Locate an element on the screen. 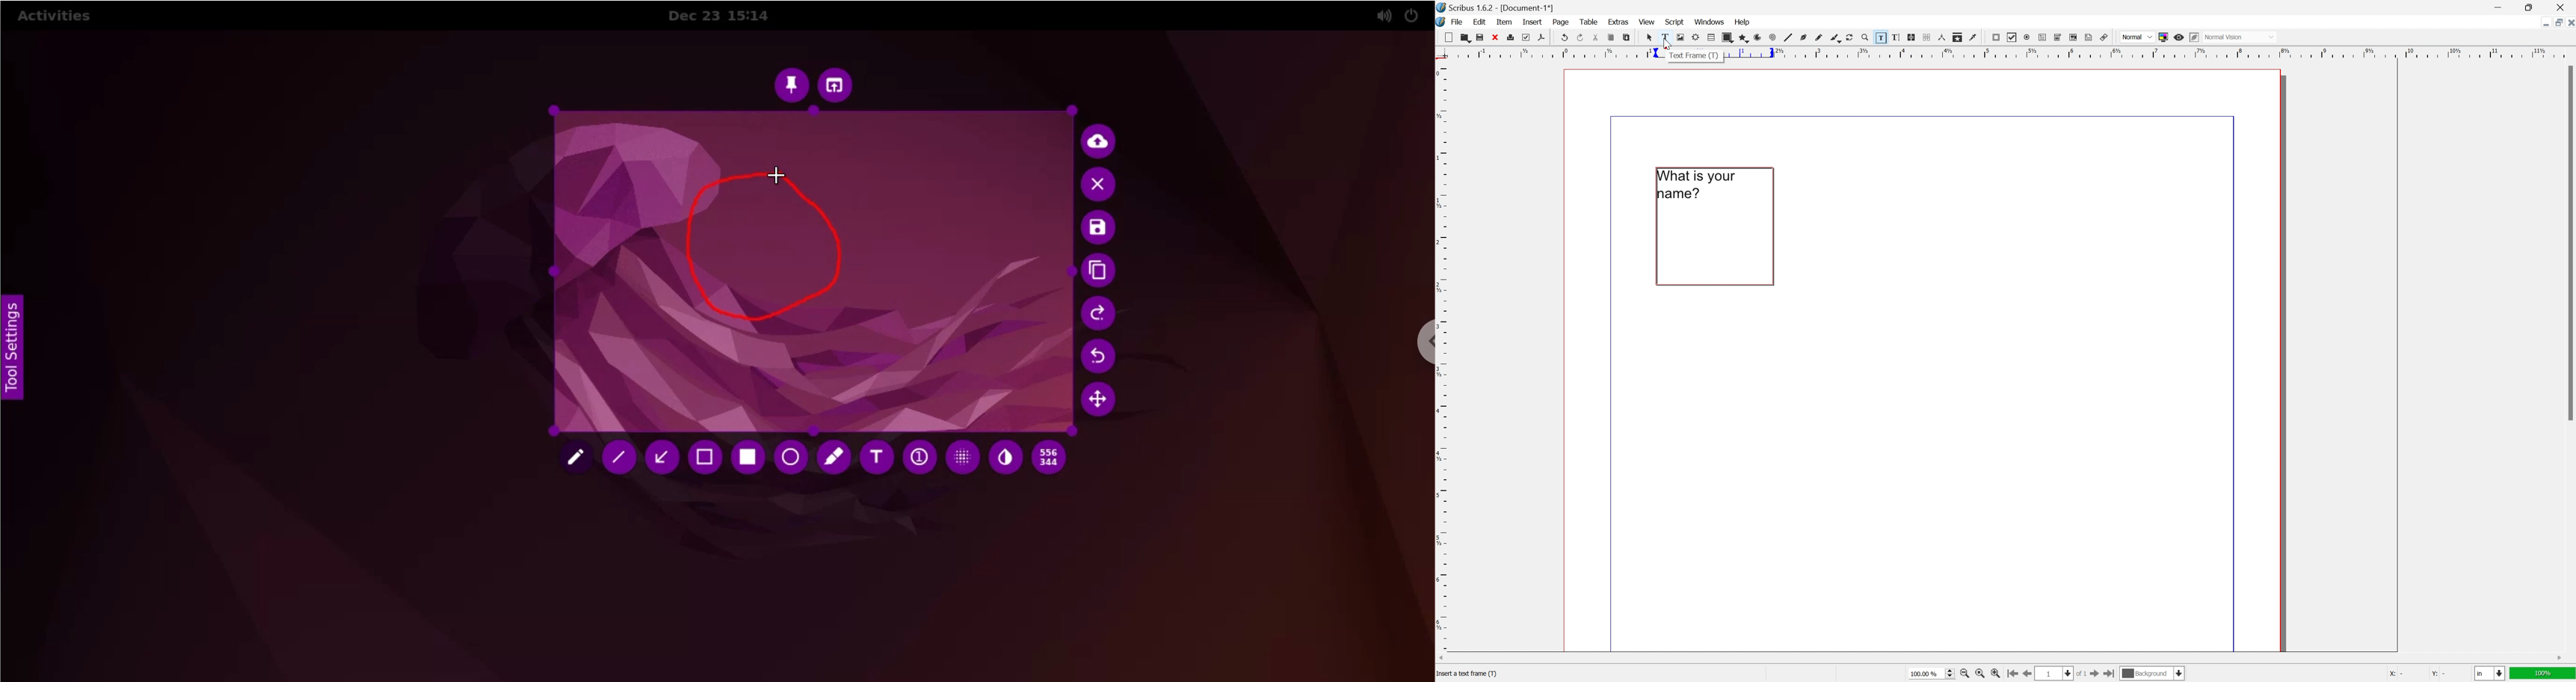  go to first page is located at coordinates (2014, 674).